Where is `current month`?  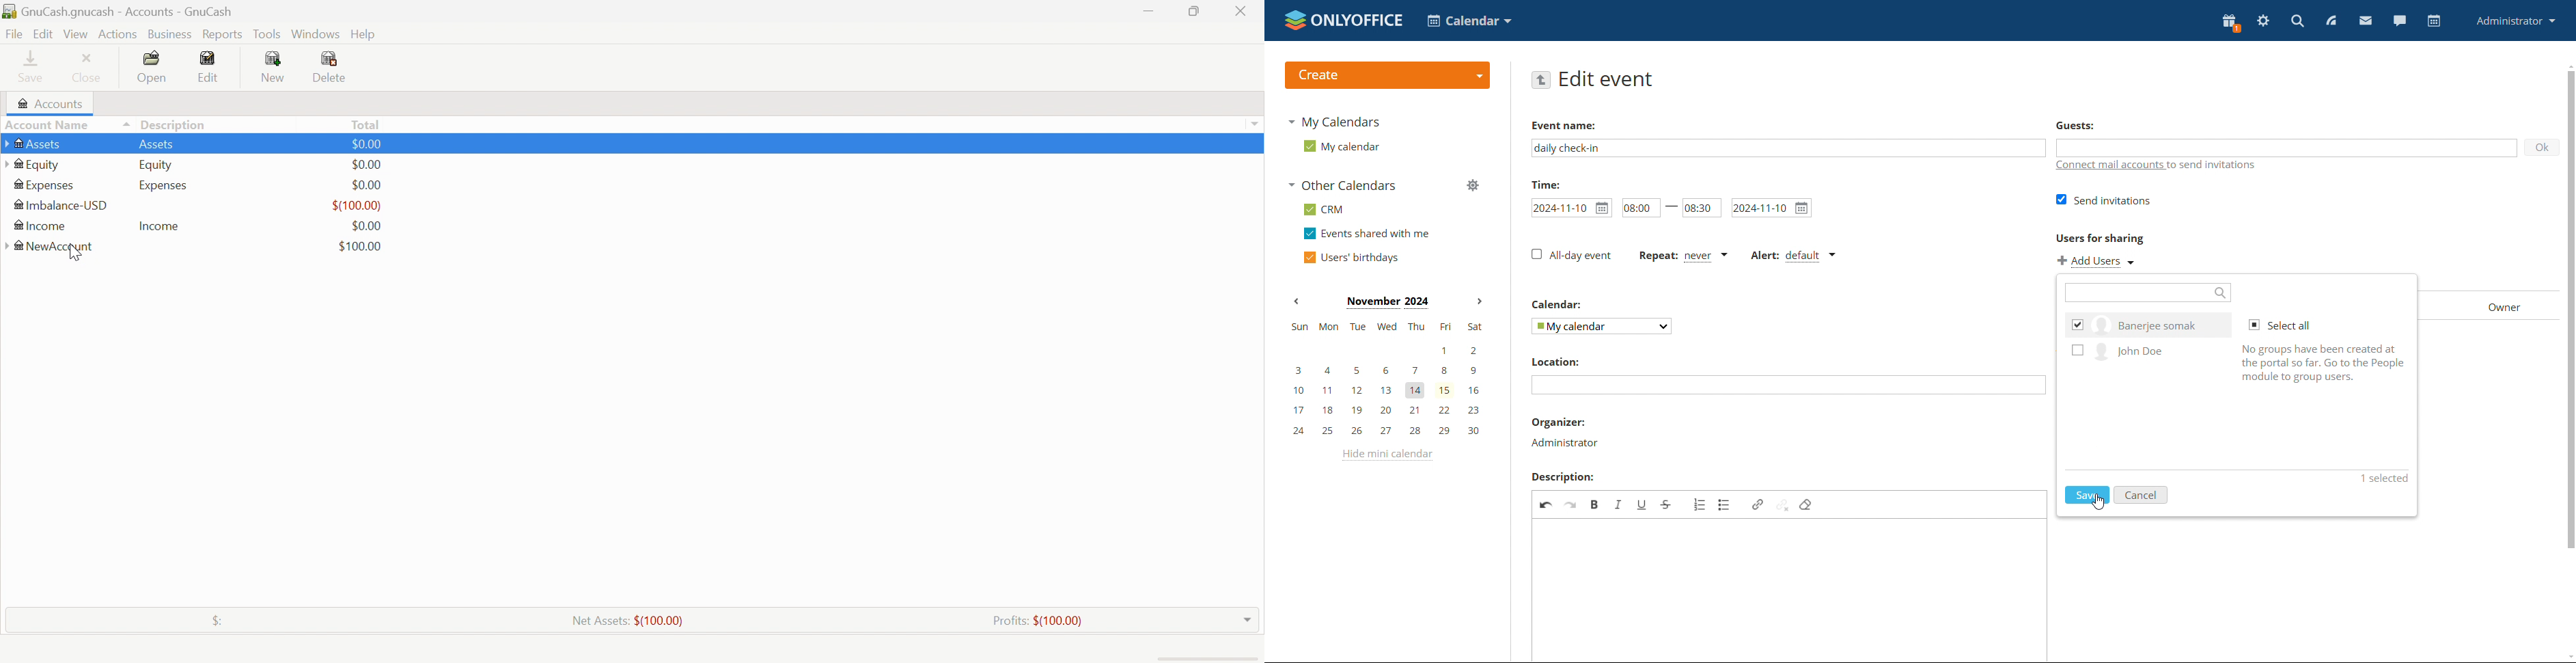 current month is located at coordinates (1387, 303).